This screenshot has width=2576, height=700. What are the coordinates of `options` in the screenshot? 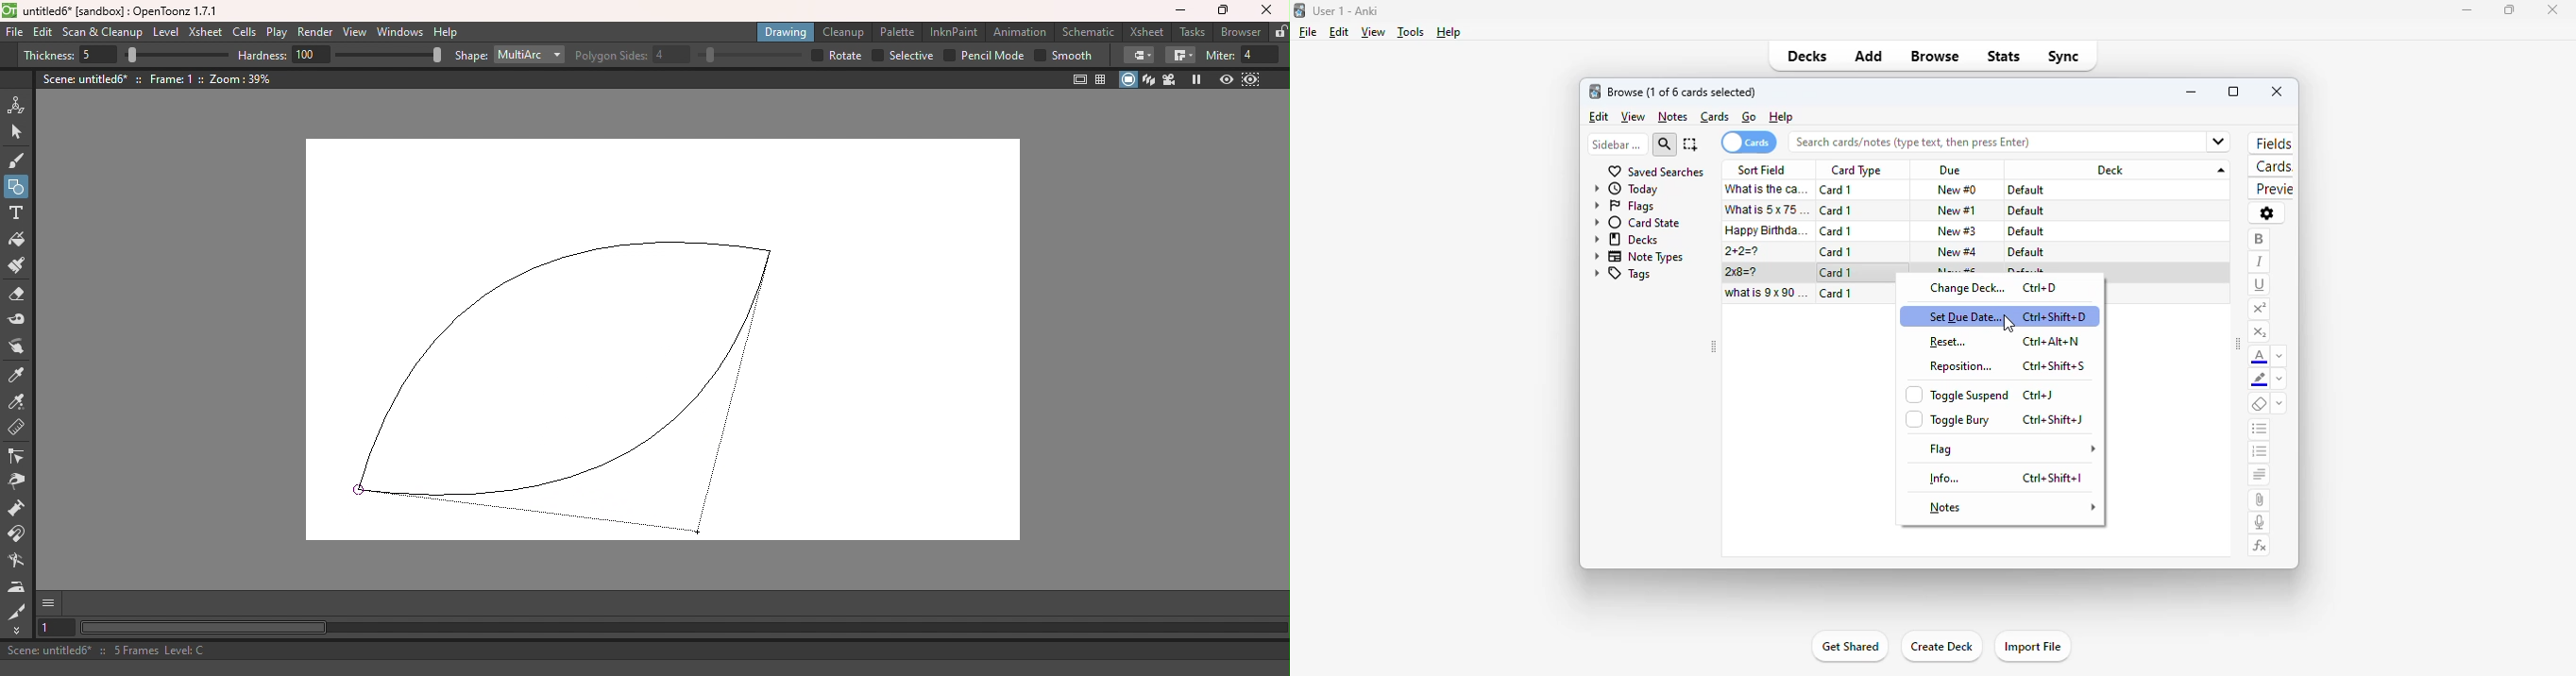 It's located at (2266, 213).